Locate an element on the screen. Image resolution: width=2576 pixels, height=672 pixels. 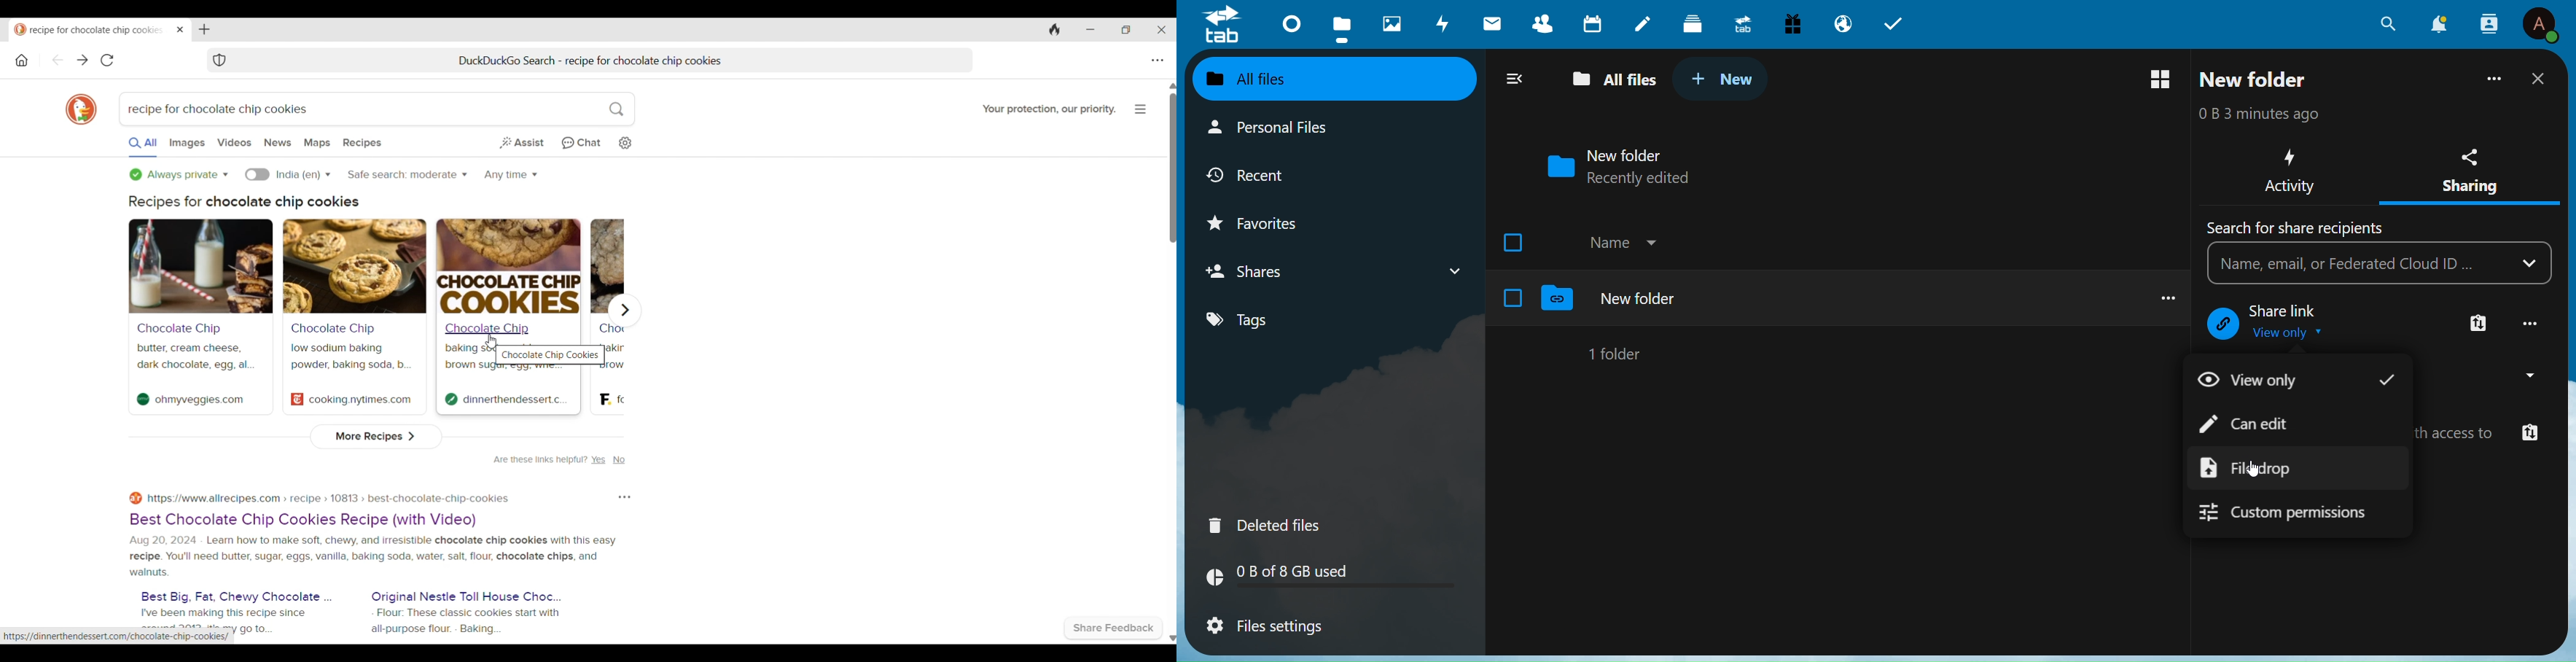
Free Trial is located at coordinates (1792, 22).